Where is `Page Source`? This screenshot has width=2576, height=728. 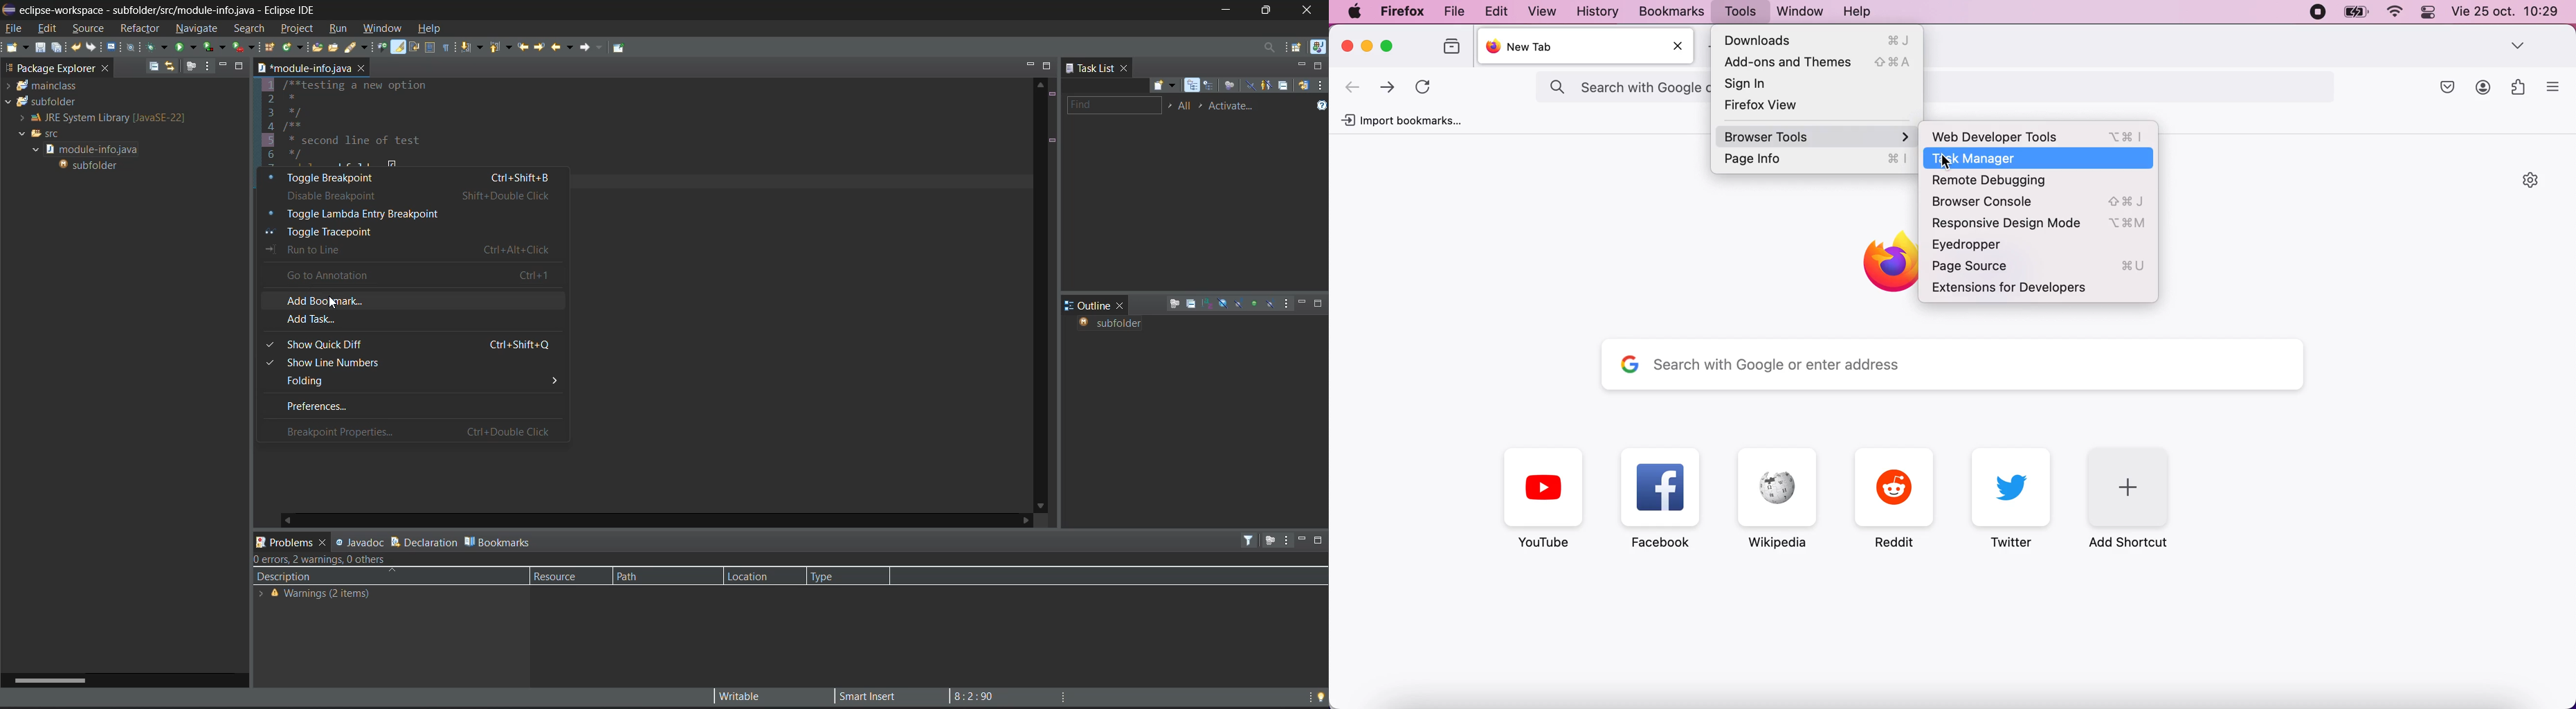
Page Source is located at coordinates (2042, 266).